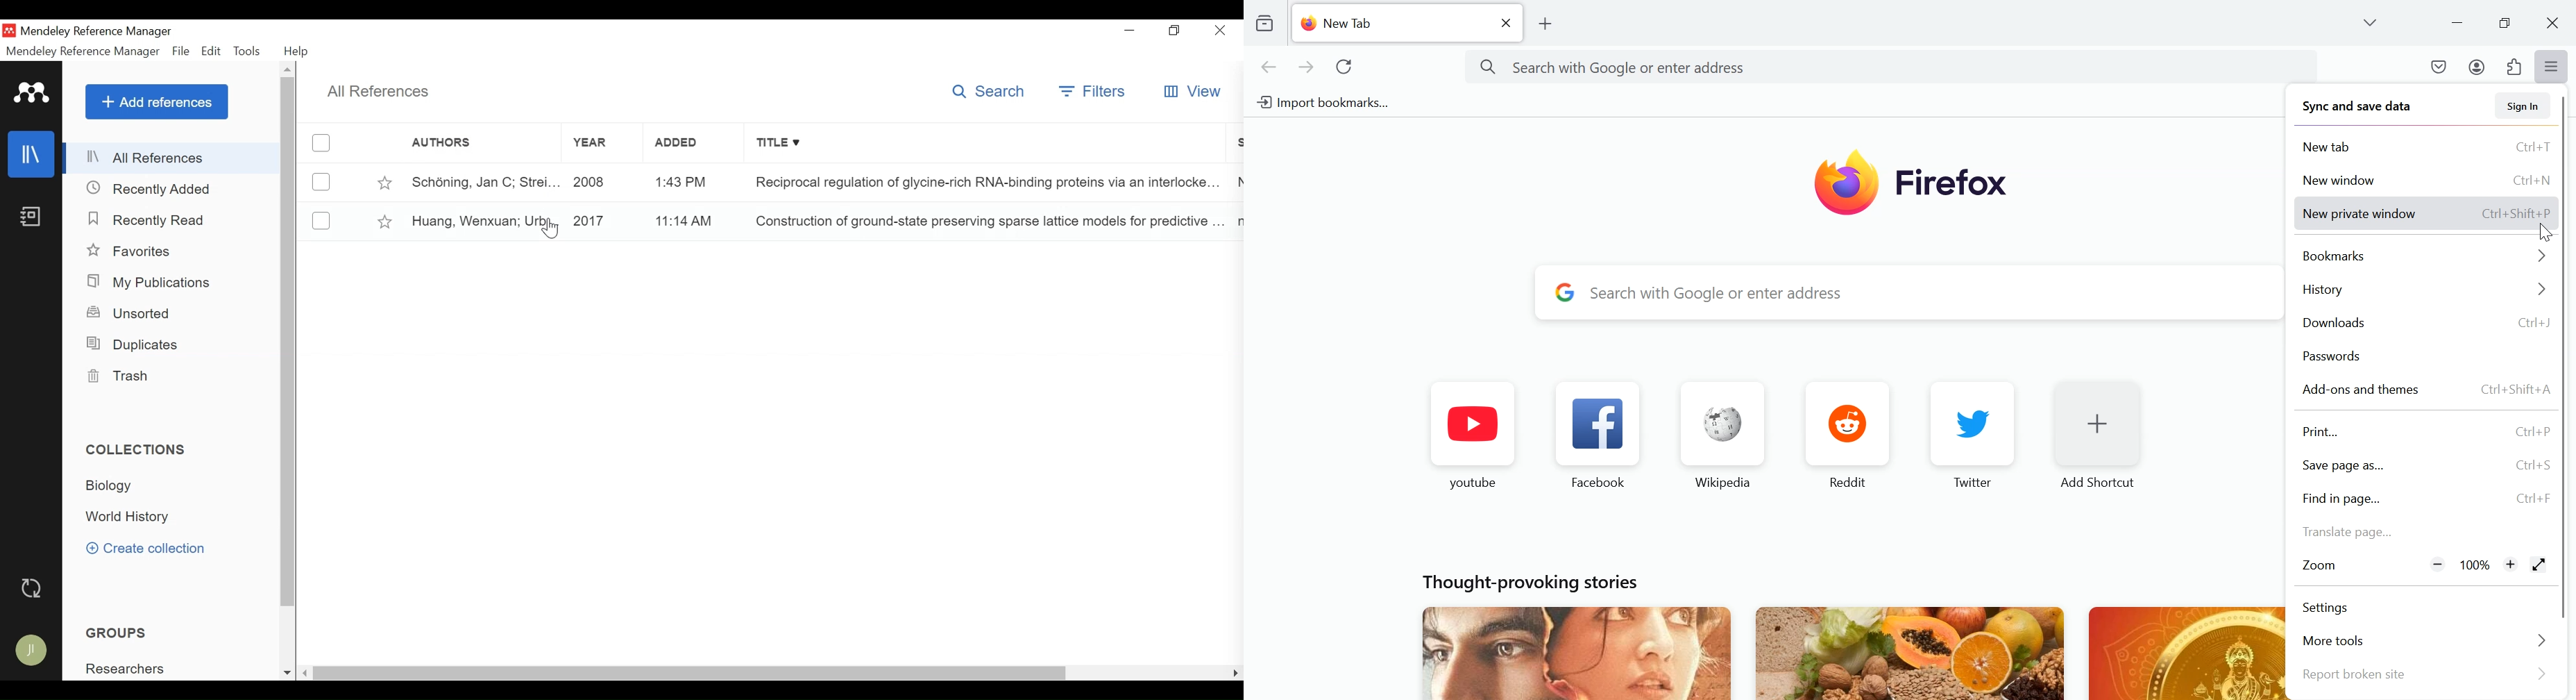 Image resolution: width=2576 pixels, height=700 pixels. I want to click on Author, so click(463, 143).